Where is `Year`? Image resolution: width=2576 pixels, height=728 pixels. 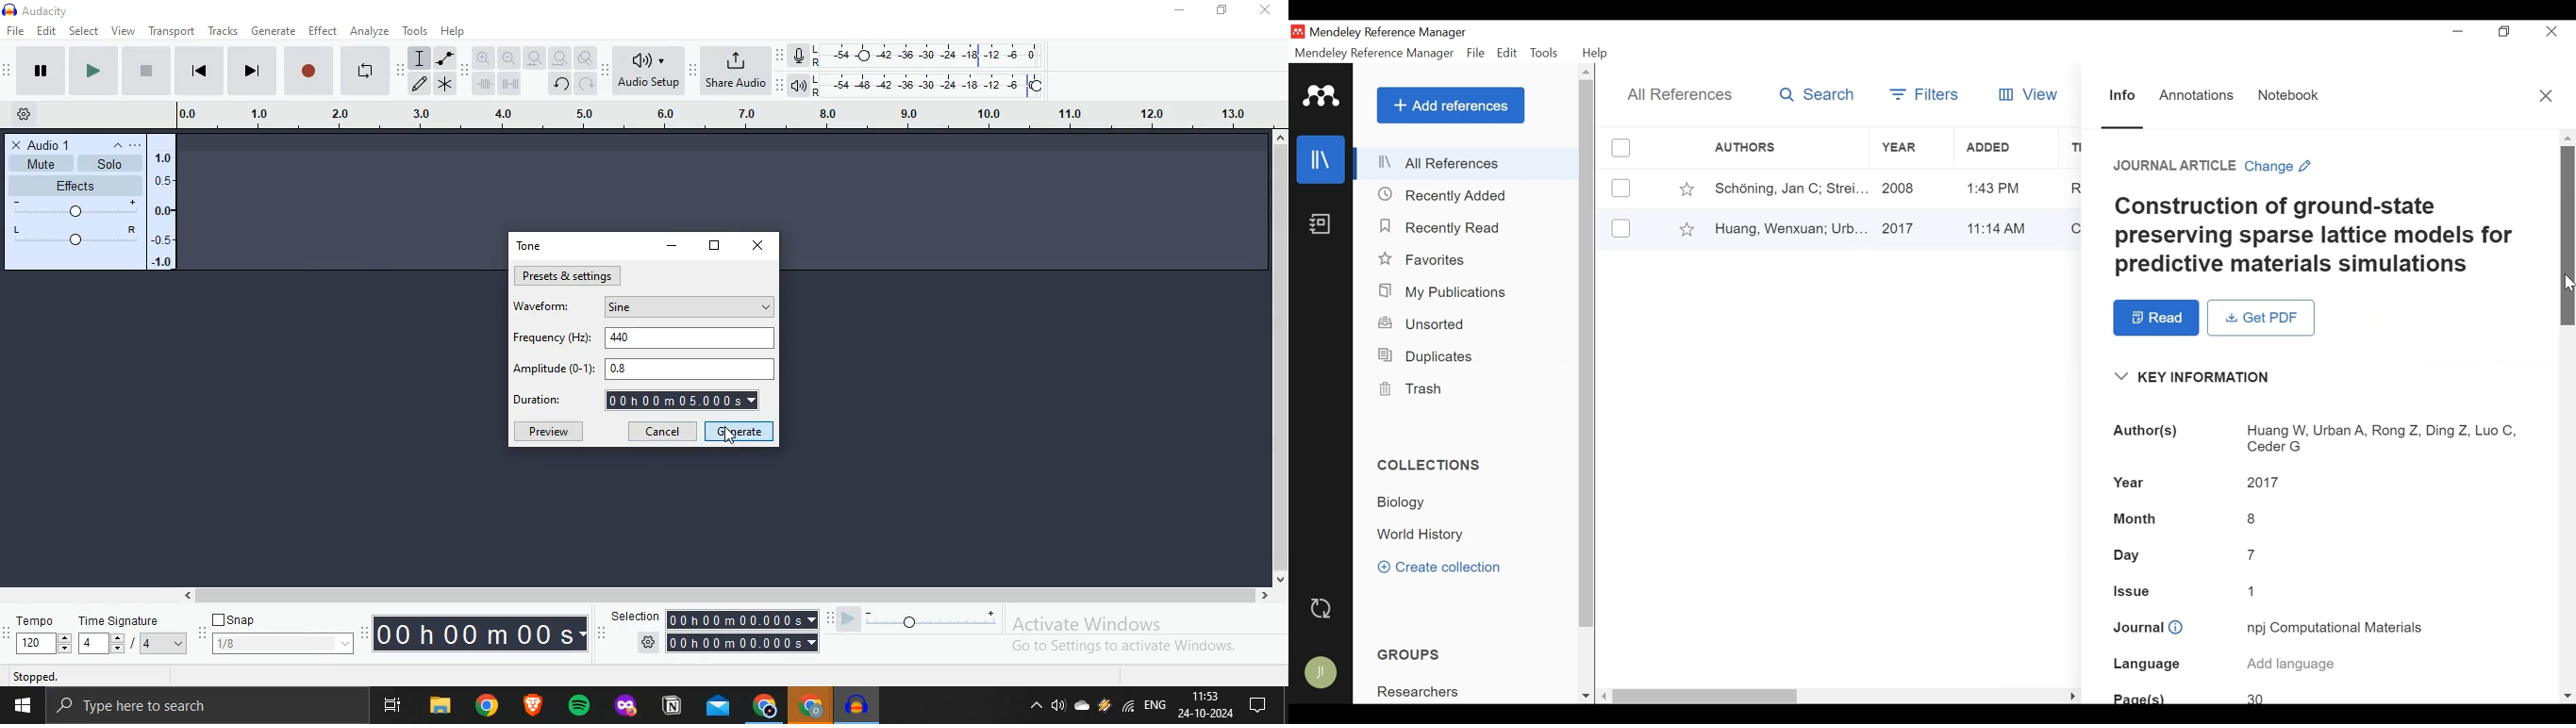 Year is located at coordinates (1910, 227).